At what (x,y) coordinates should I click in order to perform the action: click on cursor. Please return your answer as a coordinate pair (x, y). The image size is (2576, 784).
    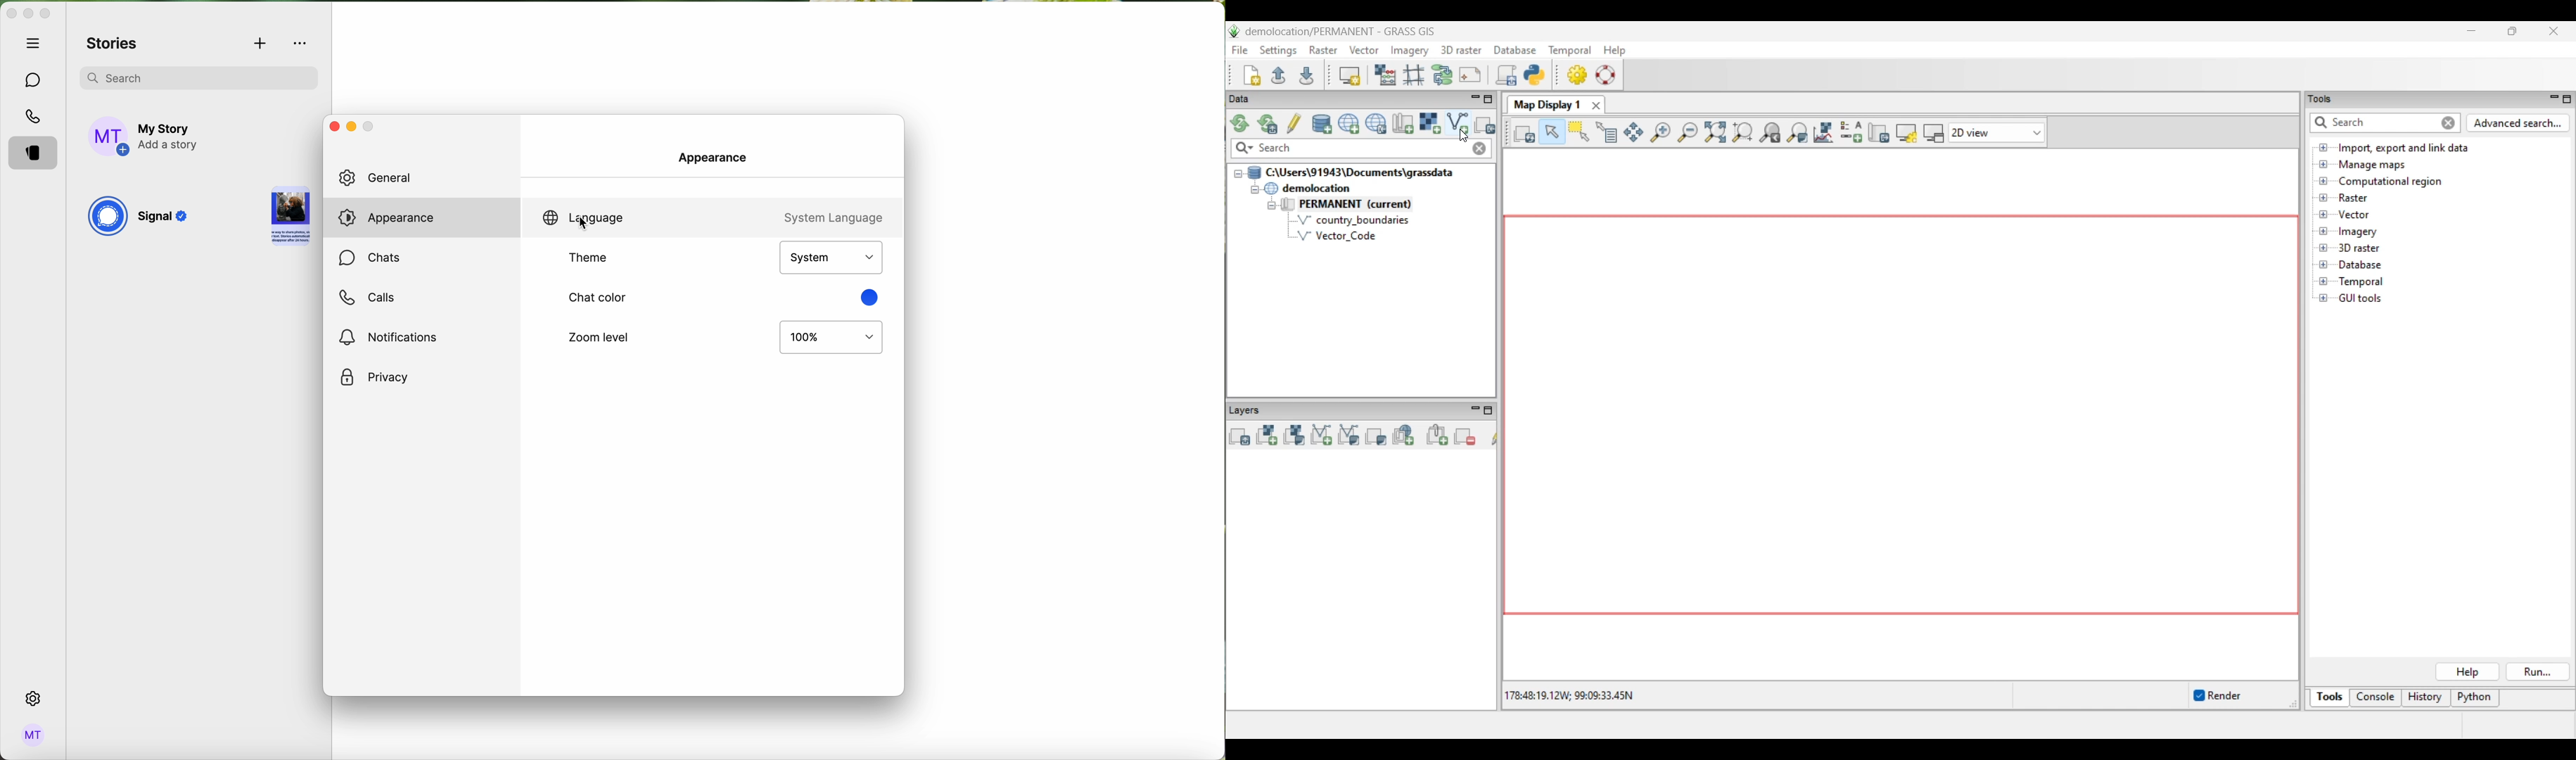
    Looking at the image, I should click on (583, 224).